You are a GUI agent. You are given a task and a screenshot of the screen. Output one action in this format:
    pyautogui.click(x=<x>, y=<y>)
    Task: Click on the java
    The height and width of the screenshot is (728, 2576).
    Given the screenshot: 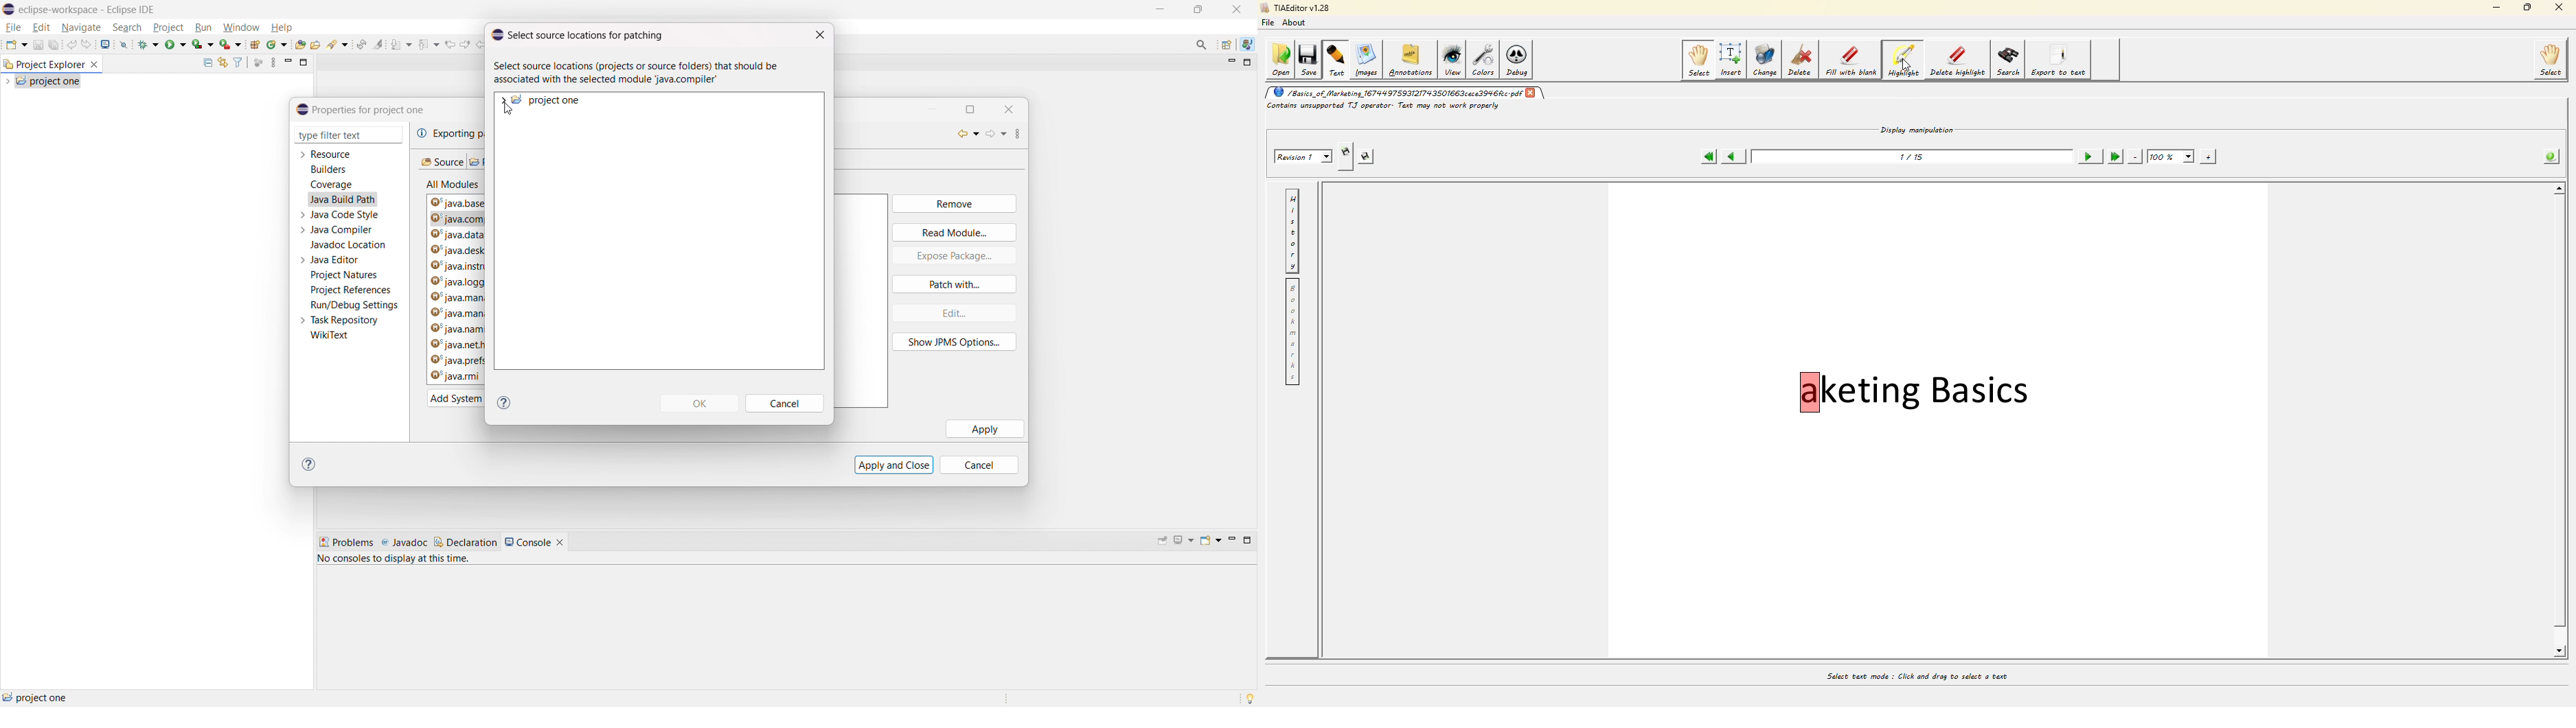 What is the action you would take?
    pyautogui.click(x=1247, y=45)
    